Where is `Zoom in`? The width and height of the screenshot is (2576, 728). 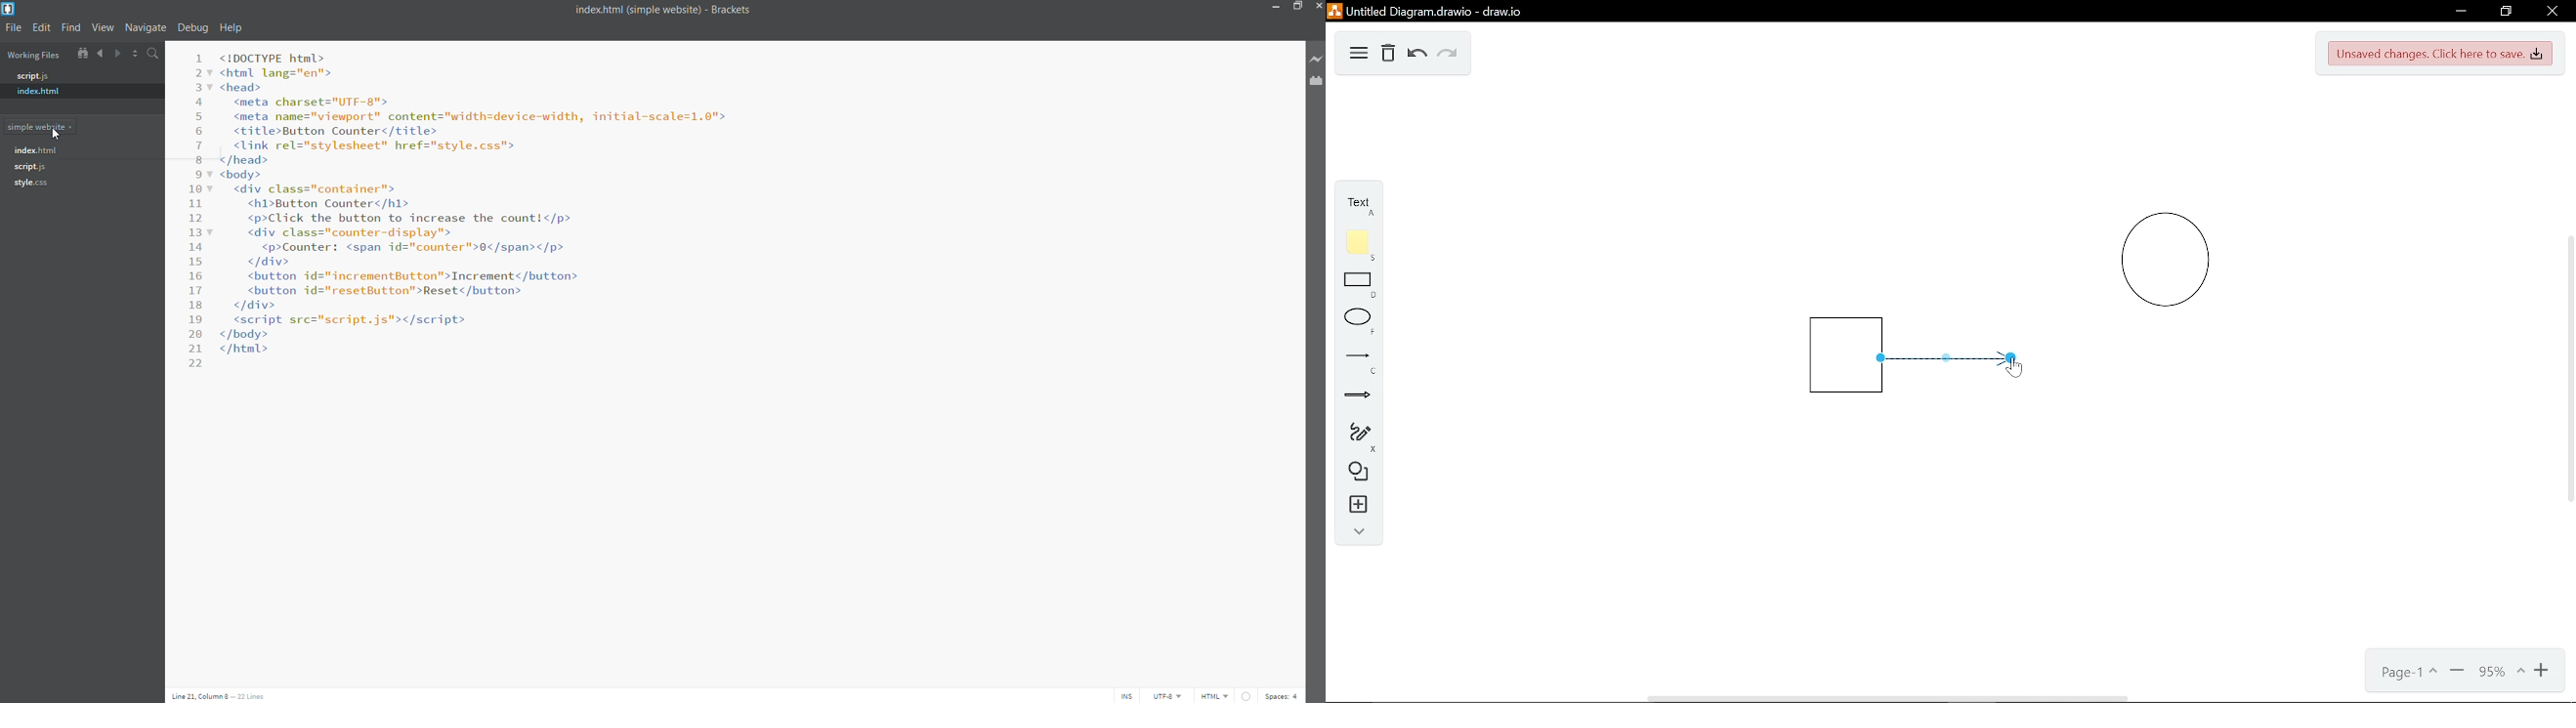
Zoom in is located at coordinates (2543, 669).